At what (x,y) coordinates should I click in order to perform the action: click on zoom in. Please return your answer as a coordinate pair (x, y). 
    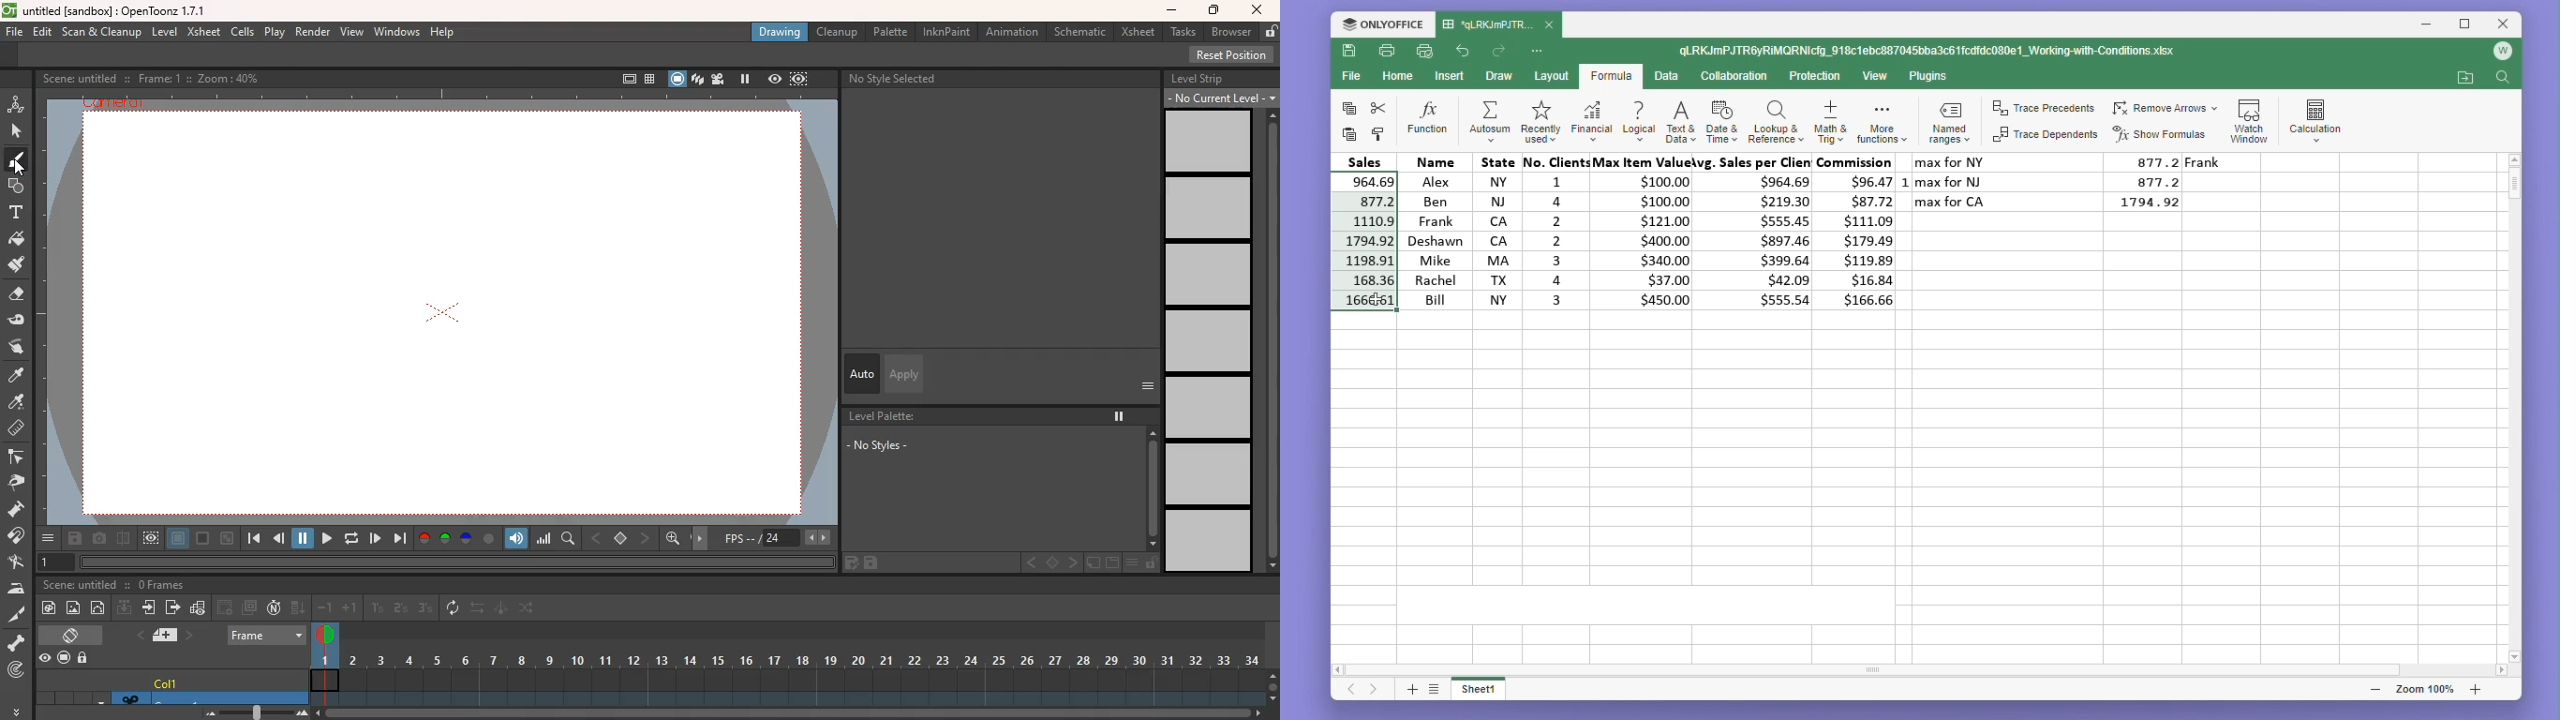
    Looking at the image, I should click on (2475, 689).